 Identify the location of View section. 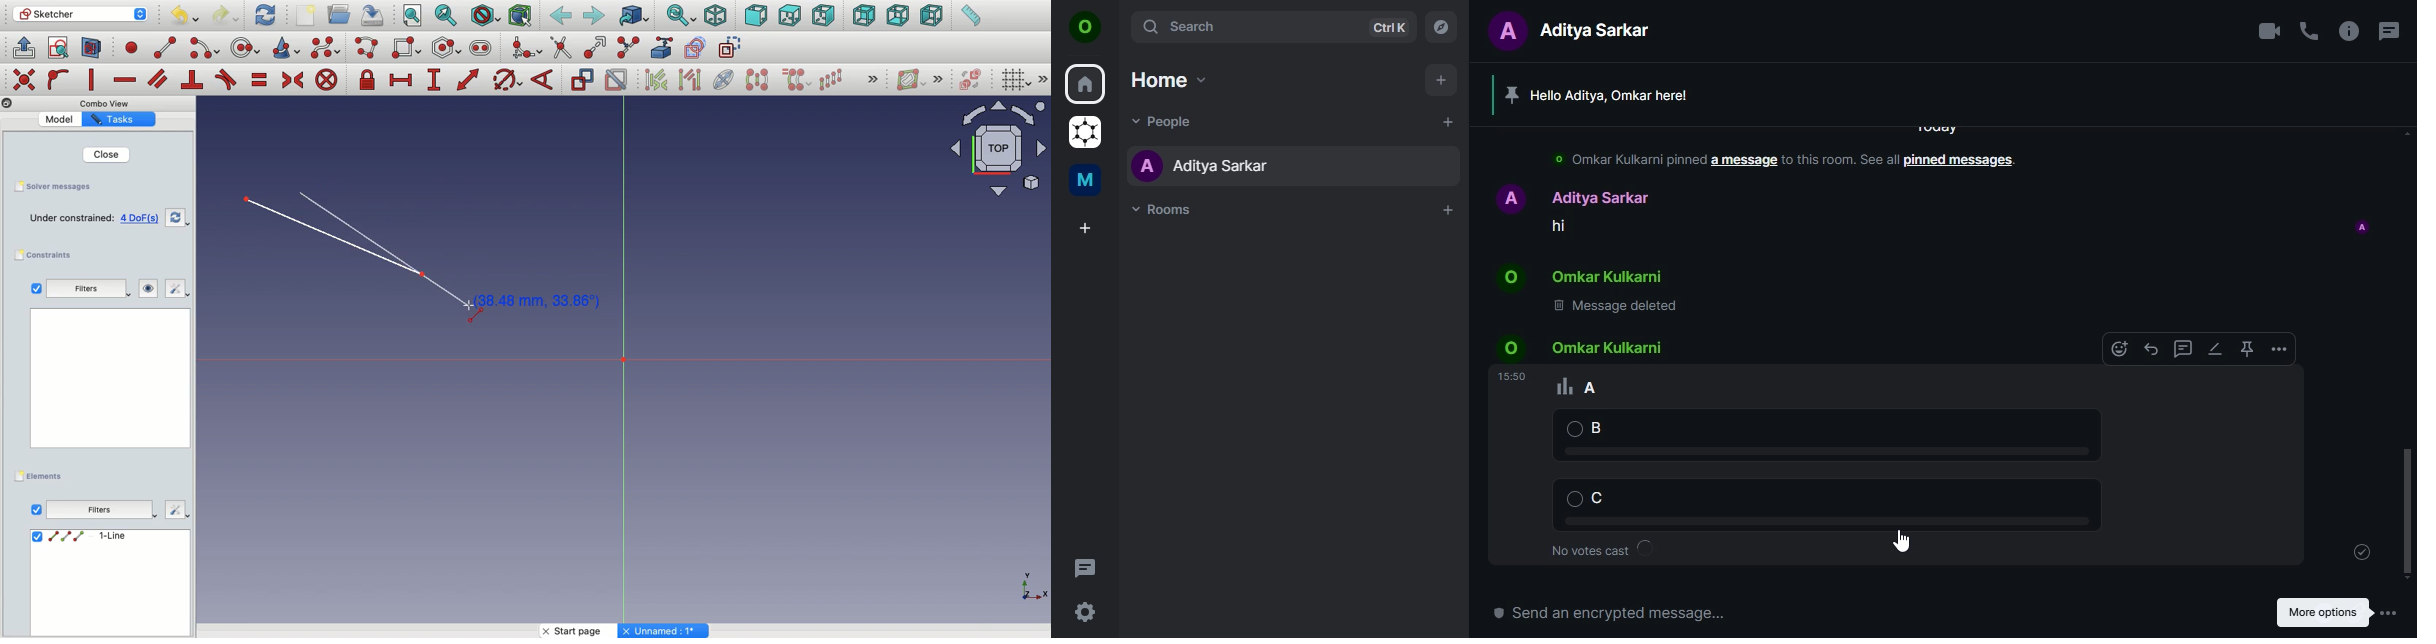
(91, 49).